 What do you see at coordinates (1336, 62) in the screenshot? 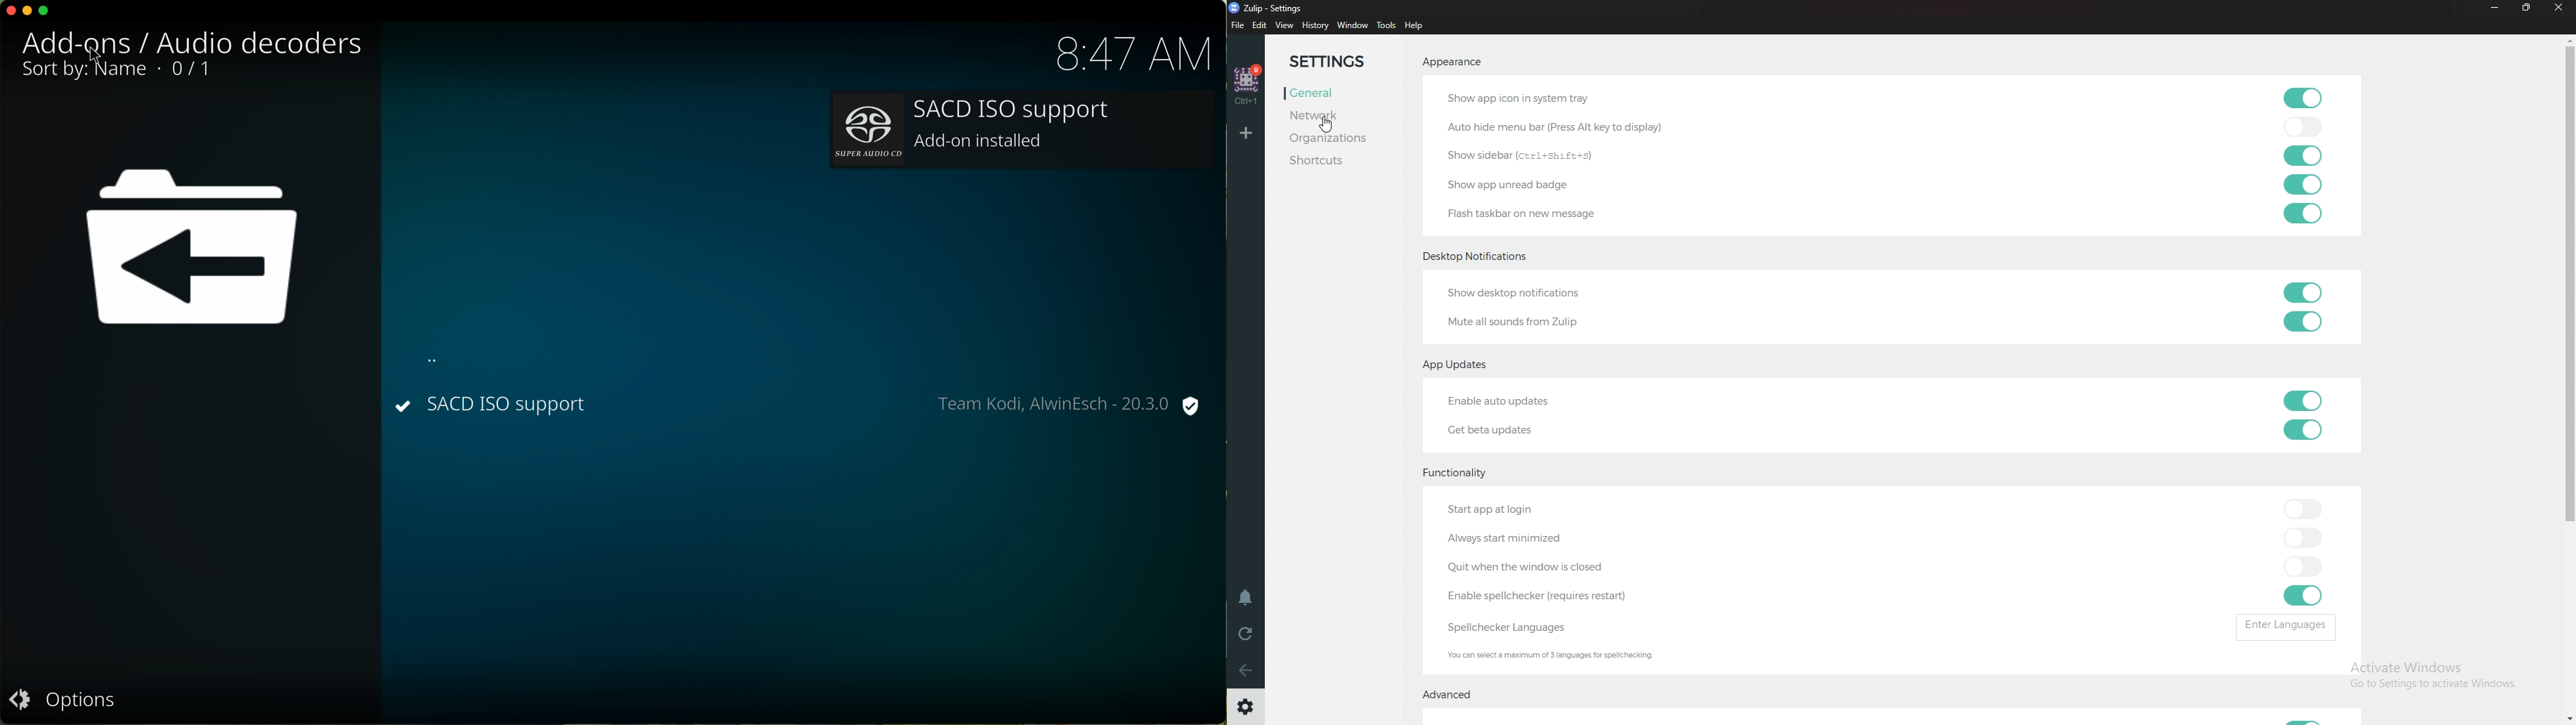
I see `settings` at bounding box center [1336, 62].